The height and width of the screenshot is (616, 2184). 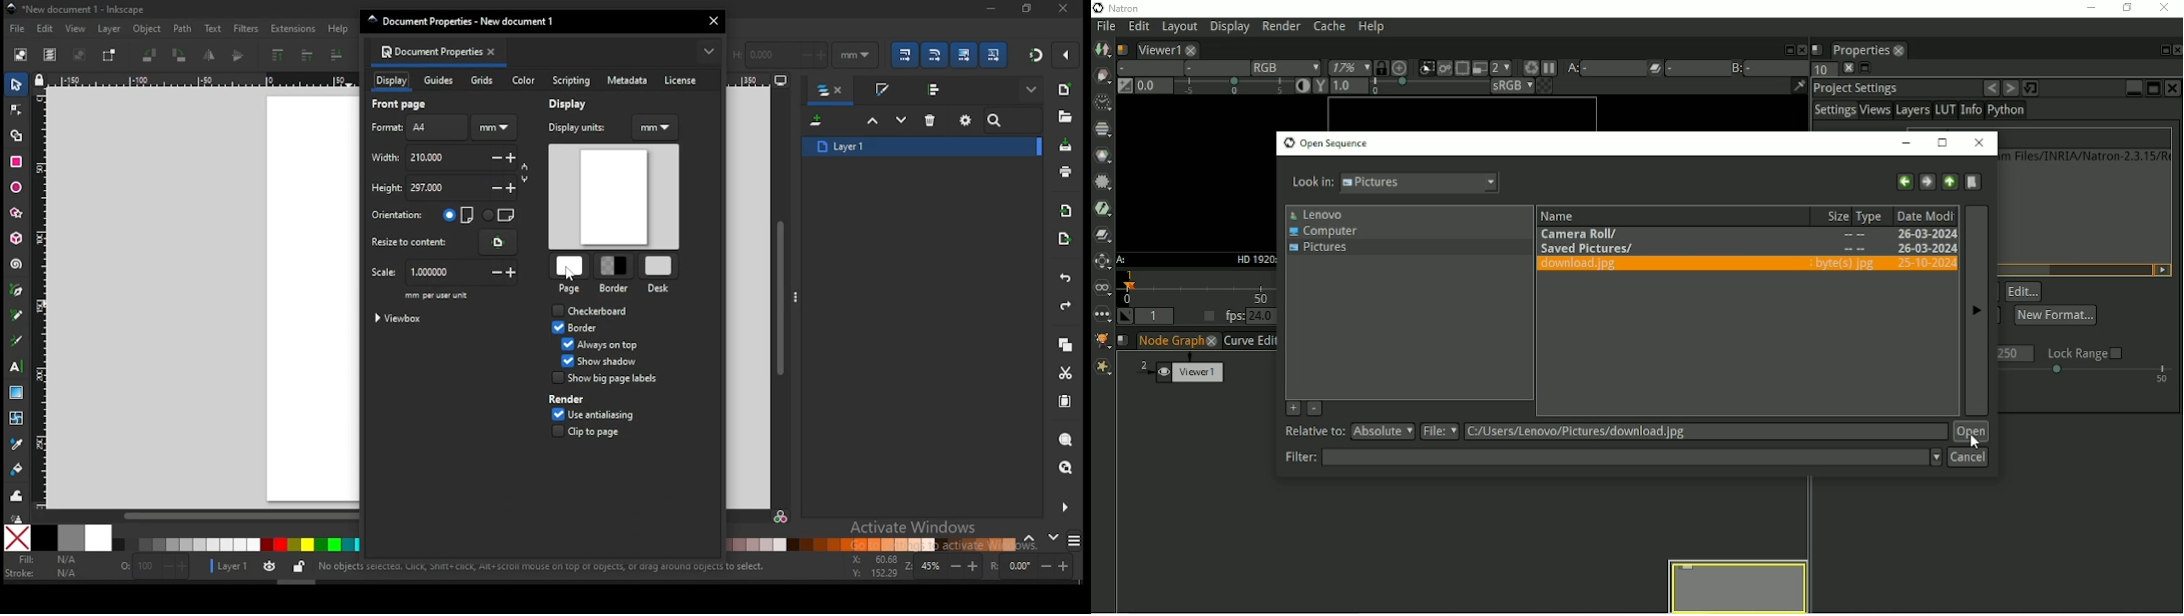 What do you see at coordinates (50, 55) in the screenshot?
I see `select all in all layers` at bounding box center [50, 55].